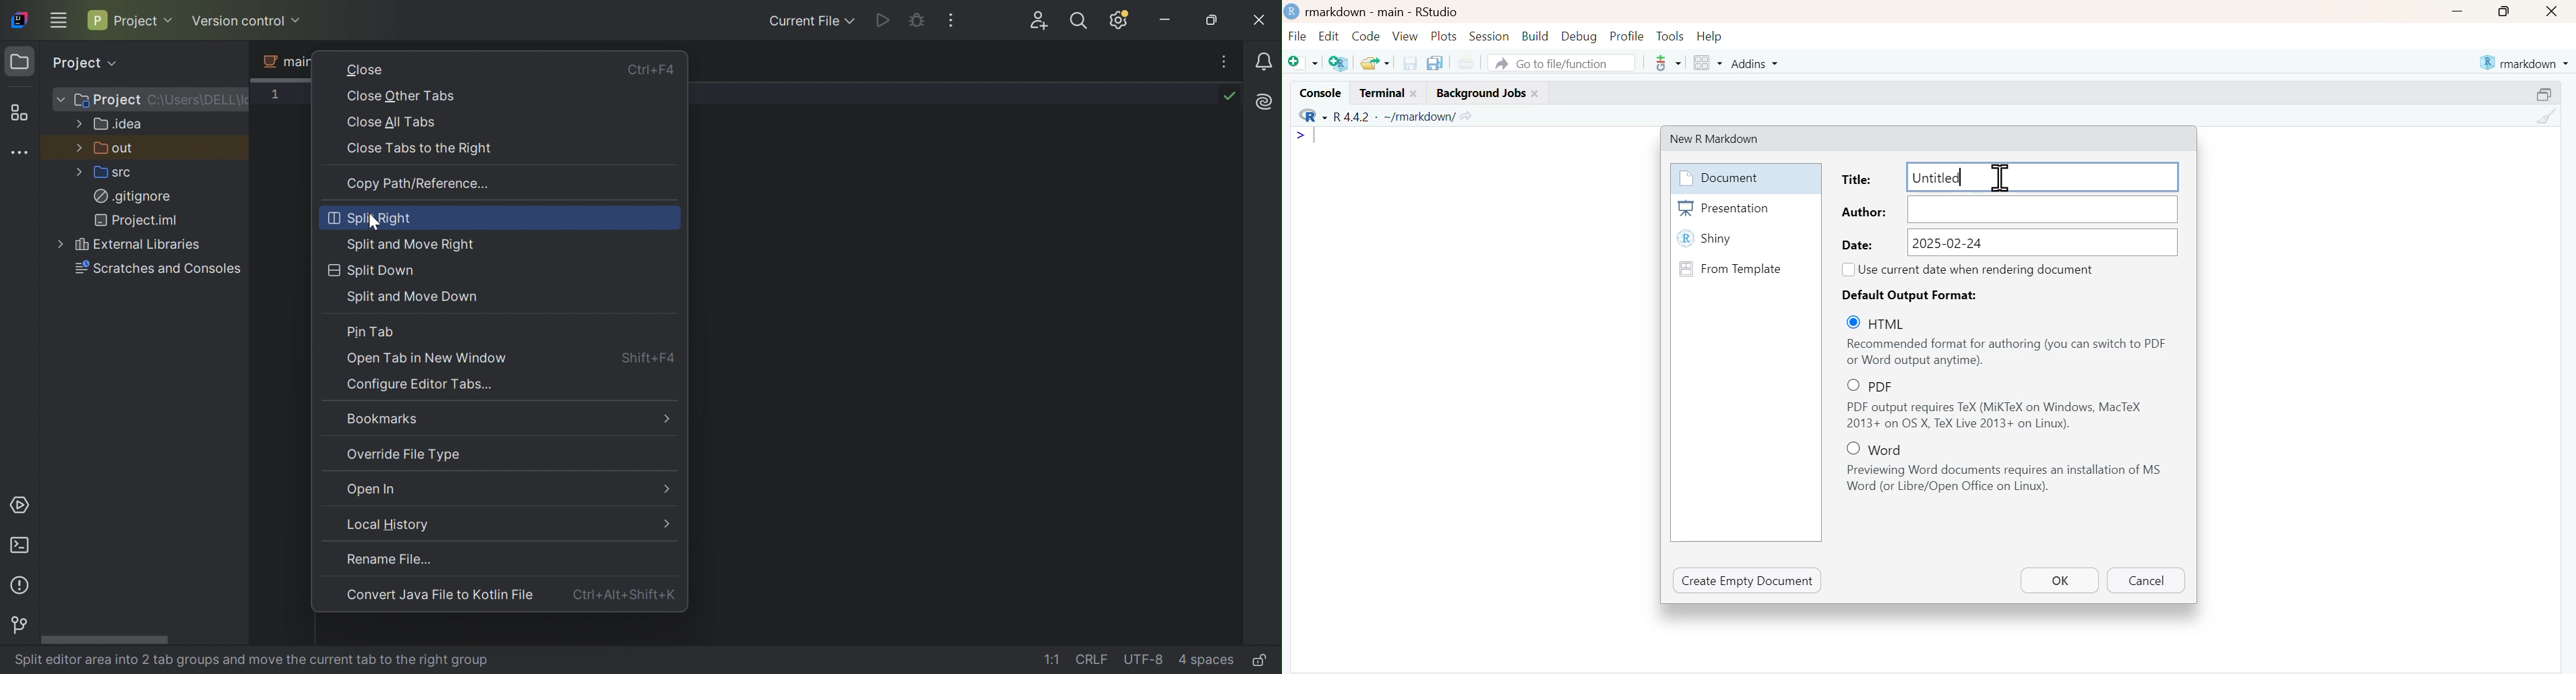 The width and height of the screenshot is (2576, 700). I want to click on Default Output Format:, so click(1915, 295).